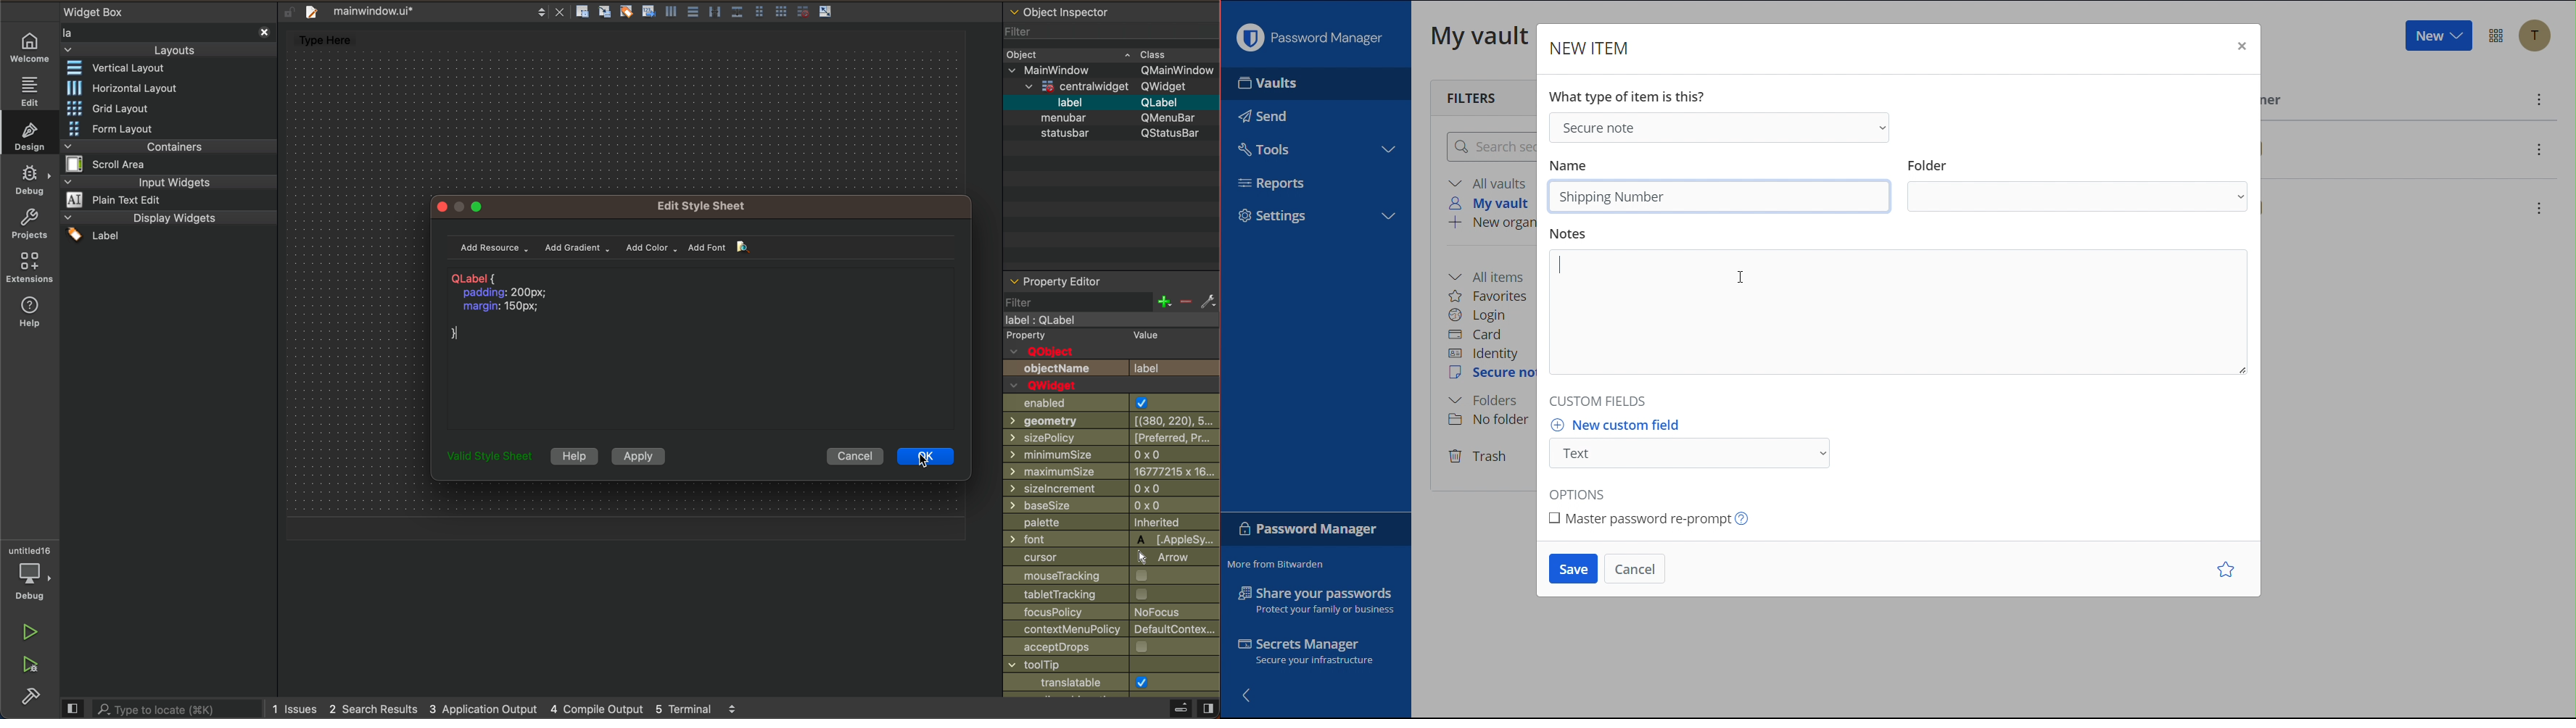 This screenshot has height=728, width=2576. Describe the element at coordinates (108, 11) in the screenshot. I see `widget box` at that location.